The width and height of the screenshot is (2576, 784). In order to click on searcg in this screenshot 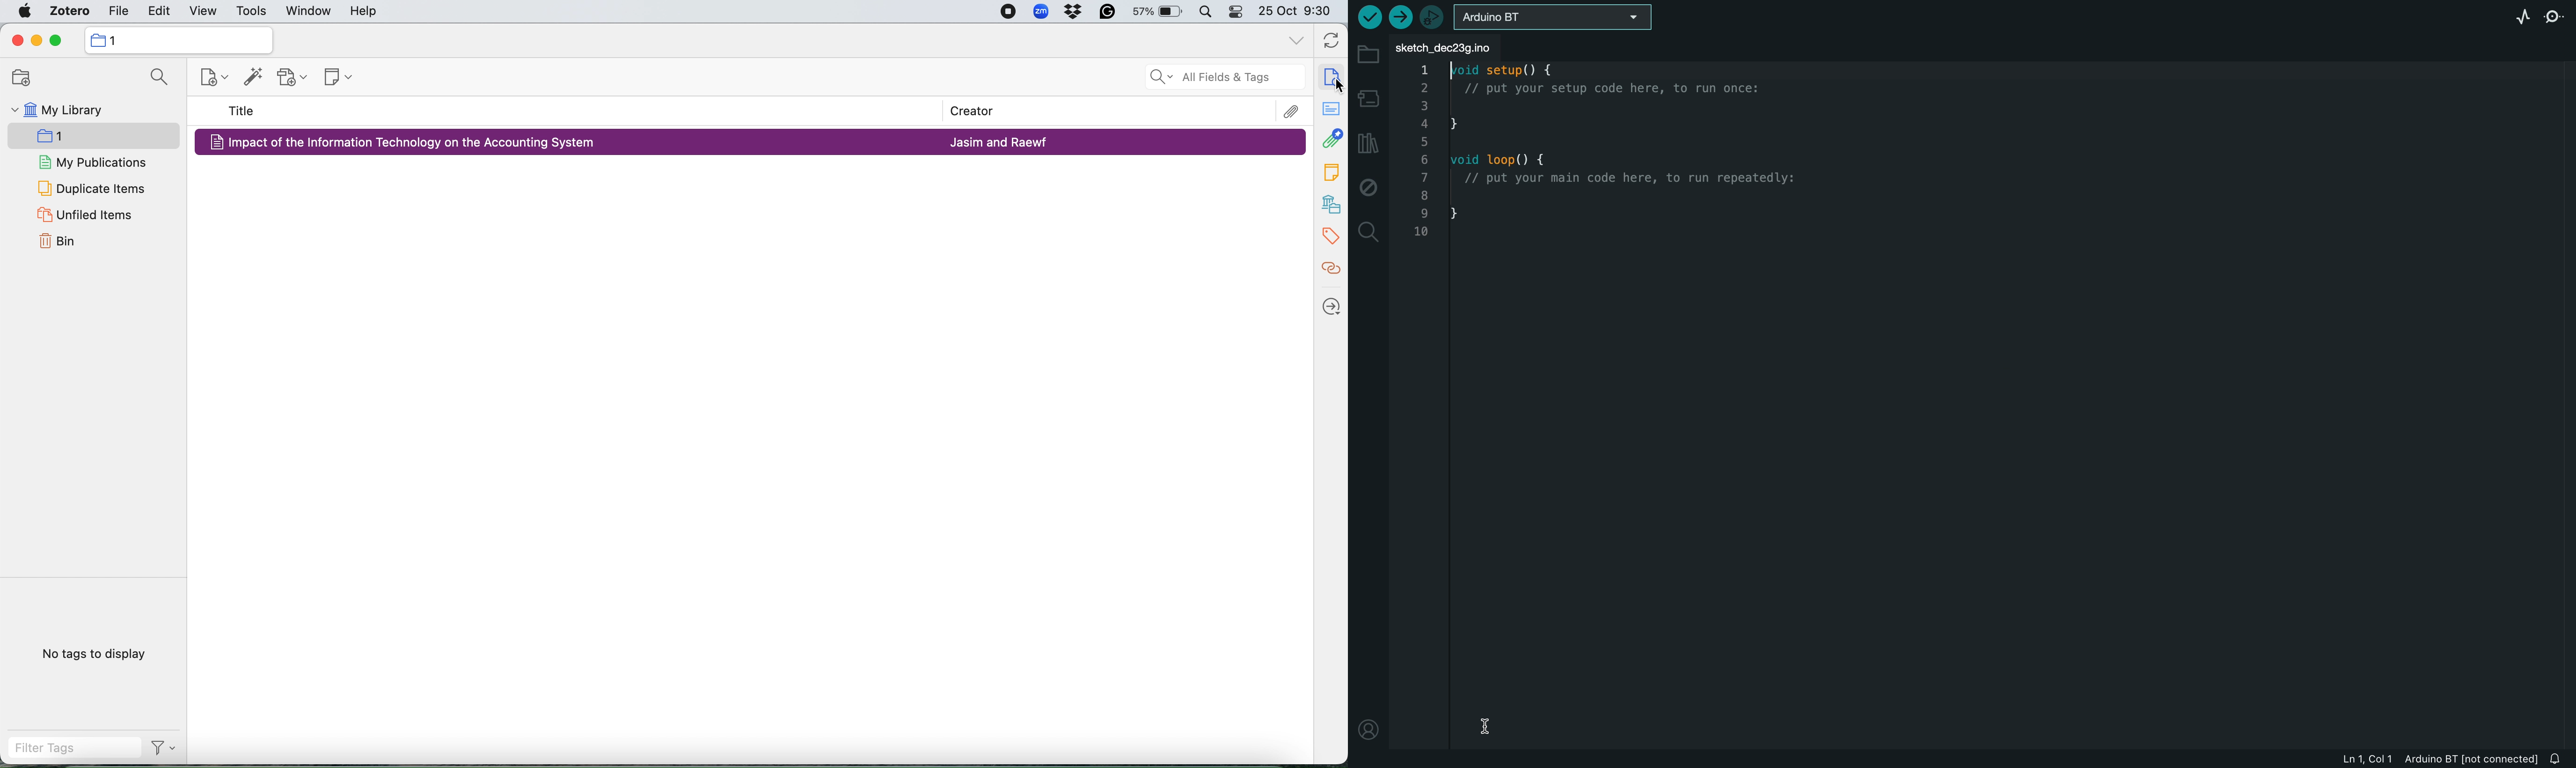, I will do `click(157, 77)`.